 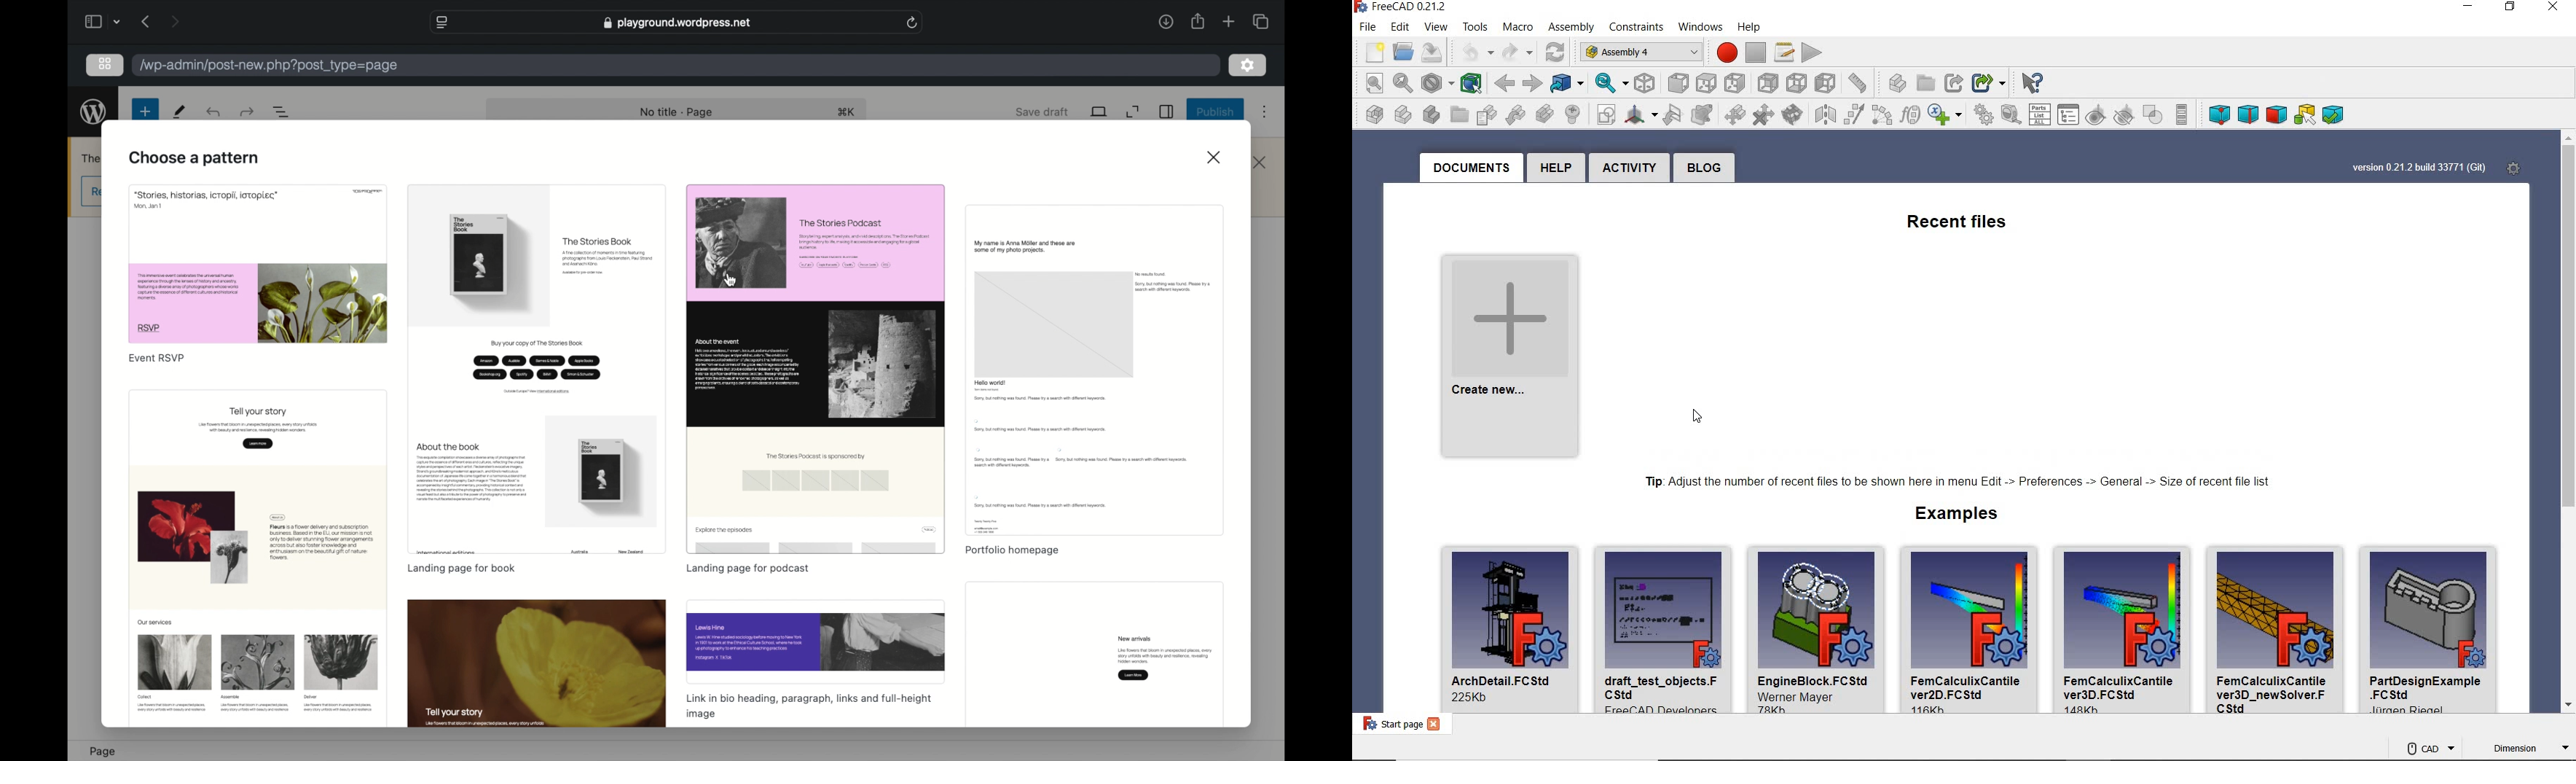 I want to click on more options, so click(x=1265, y=112).